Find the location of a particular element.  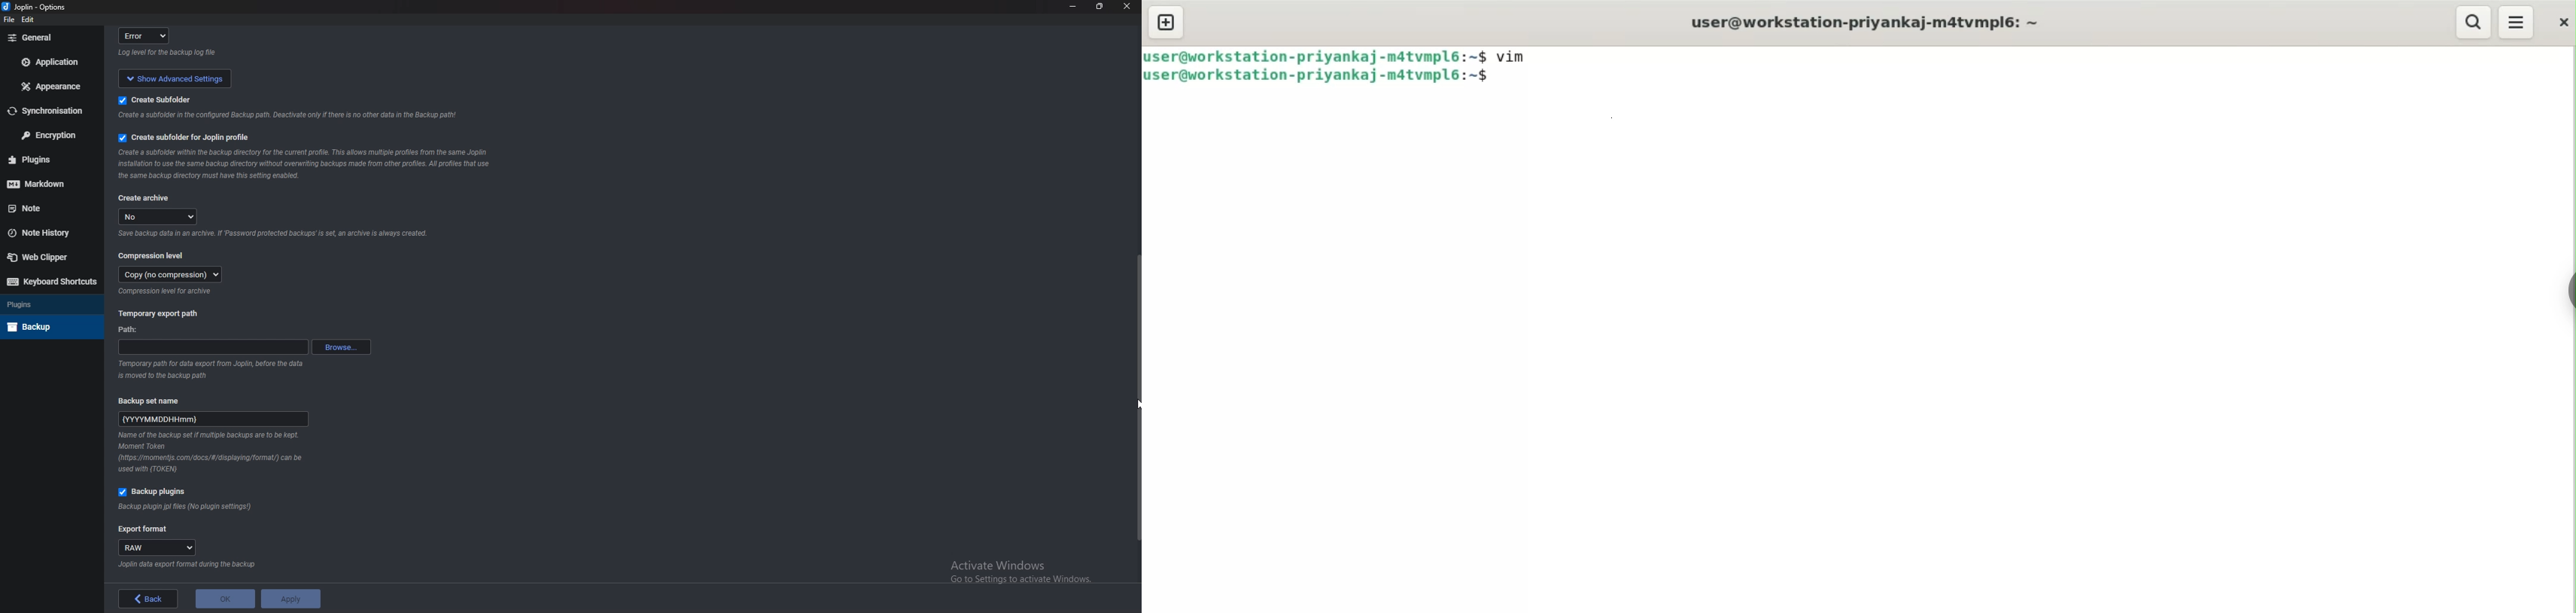

Create subfolder for Joplin profile is located at coordinates (187, 137).